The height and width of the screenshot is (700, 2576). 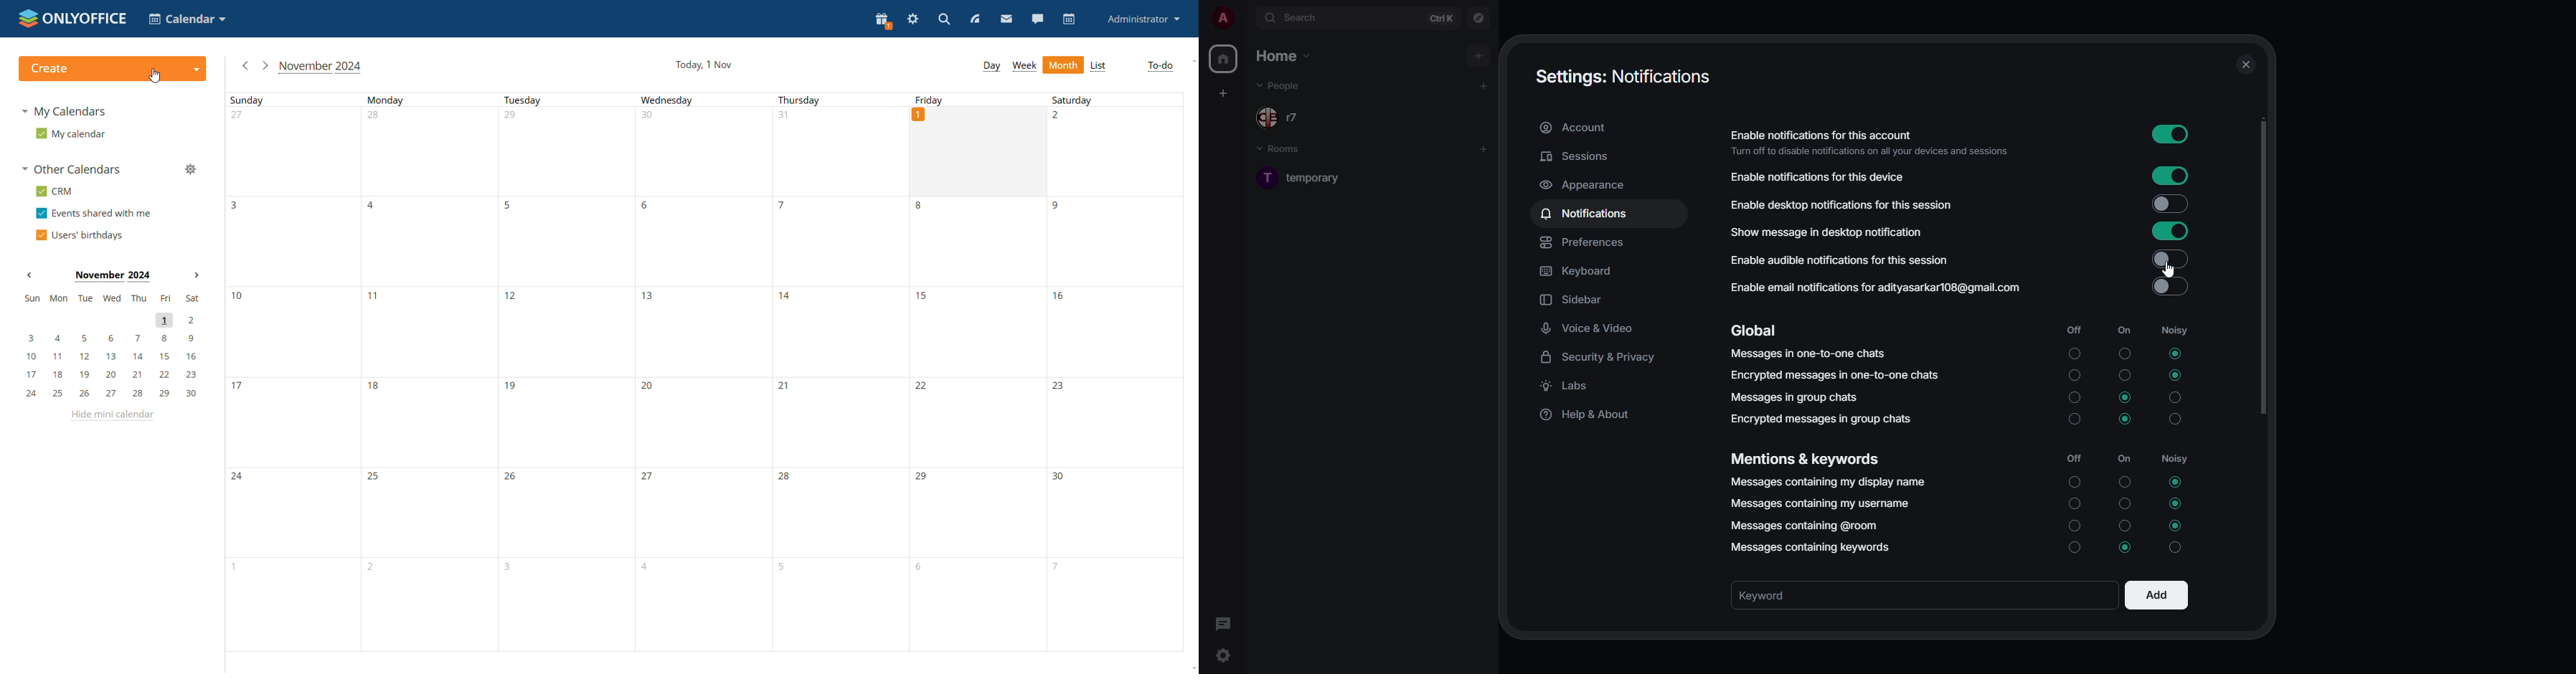 I want to click on On Unselected, so click(x=2123, y=353).